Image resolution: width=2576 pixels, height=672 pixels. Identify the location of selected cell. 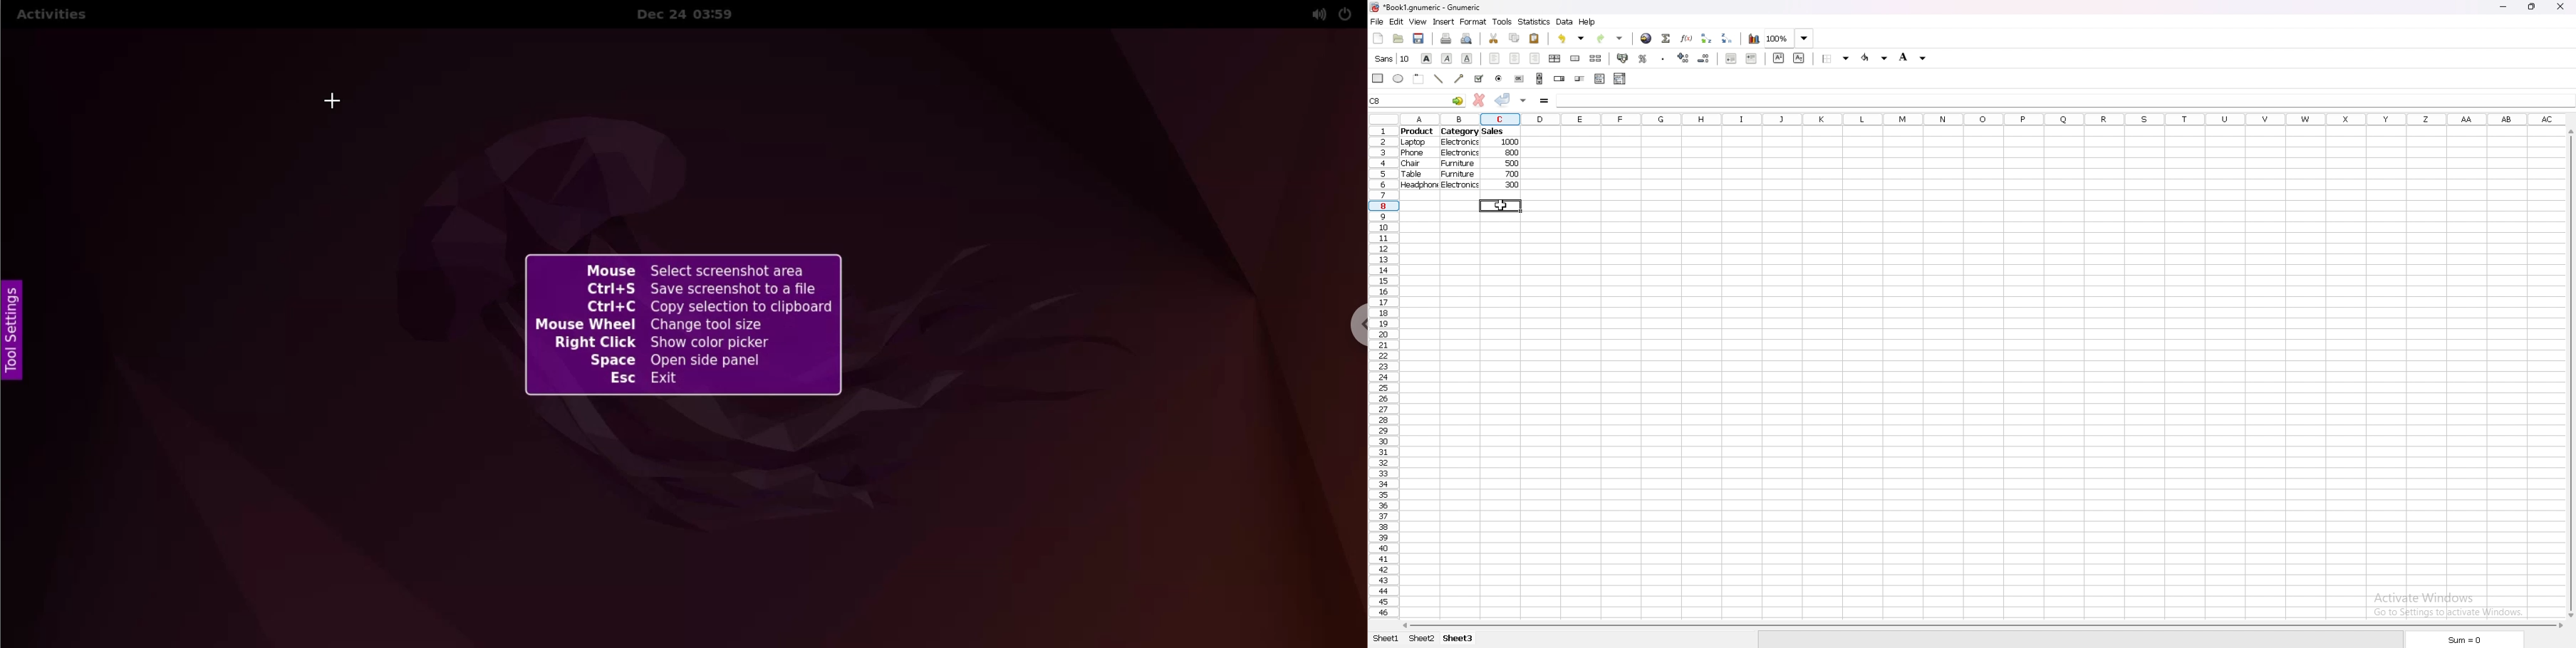
(1501, 207).